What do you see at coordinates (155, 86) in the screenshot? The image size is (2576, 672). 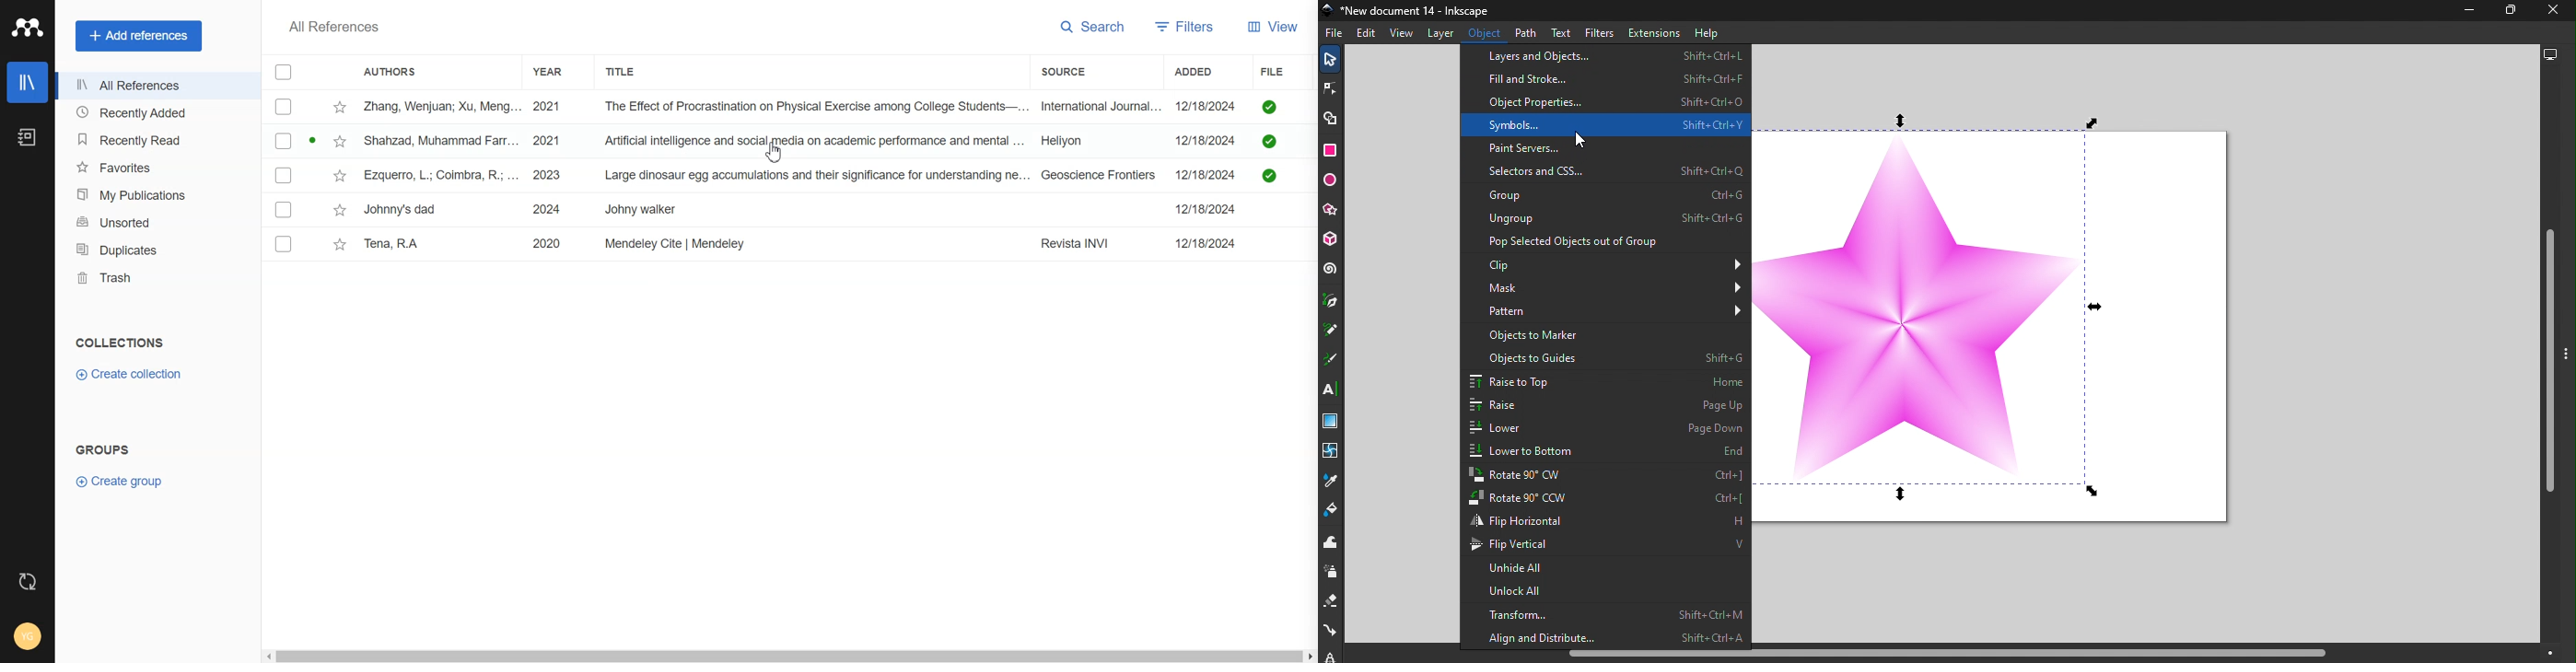 I see `All References` at bounding box center [155, 86].